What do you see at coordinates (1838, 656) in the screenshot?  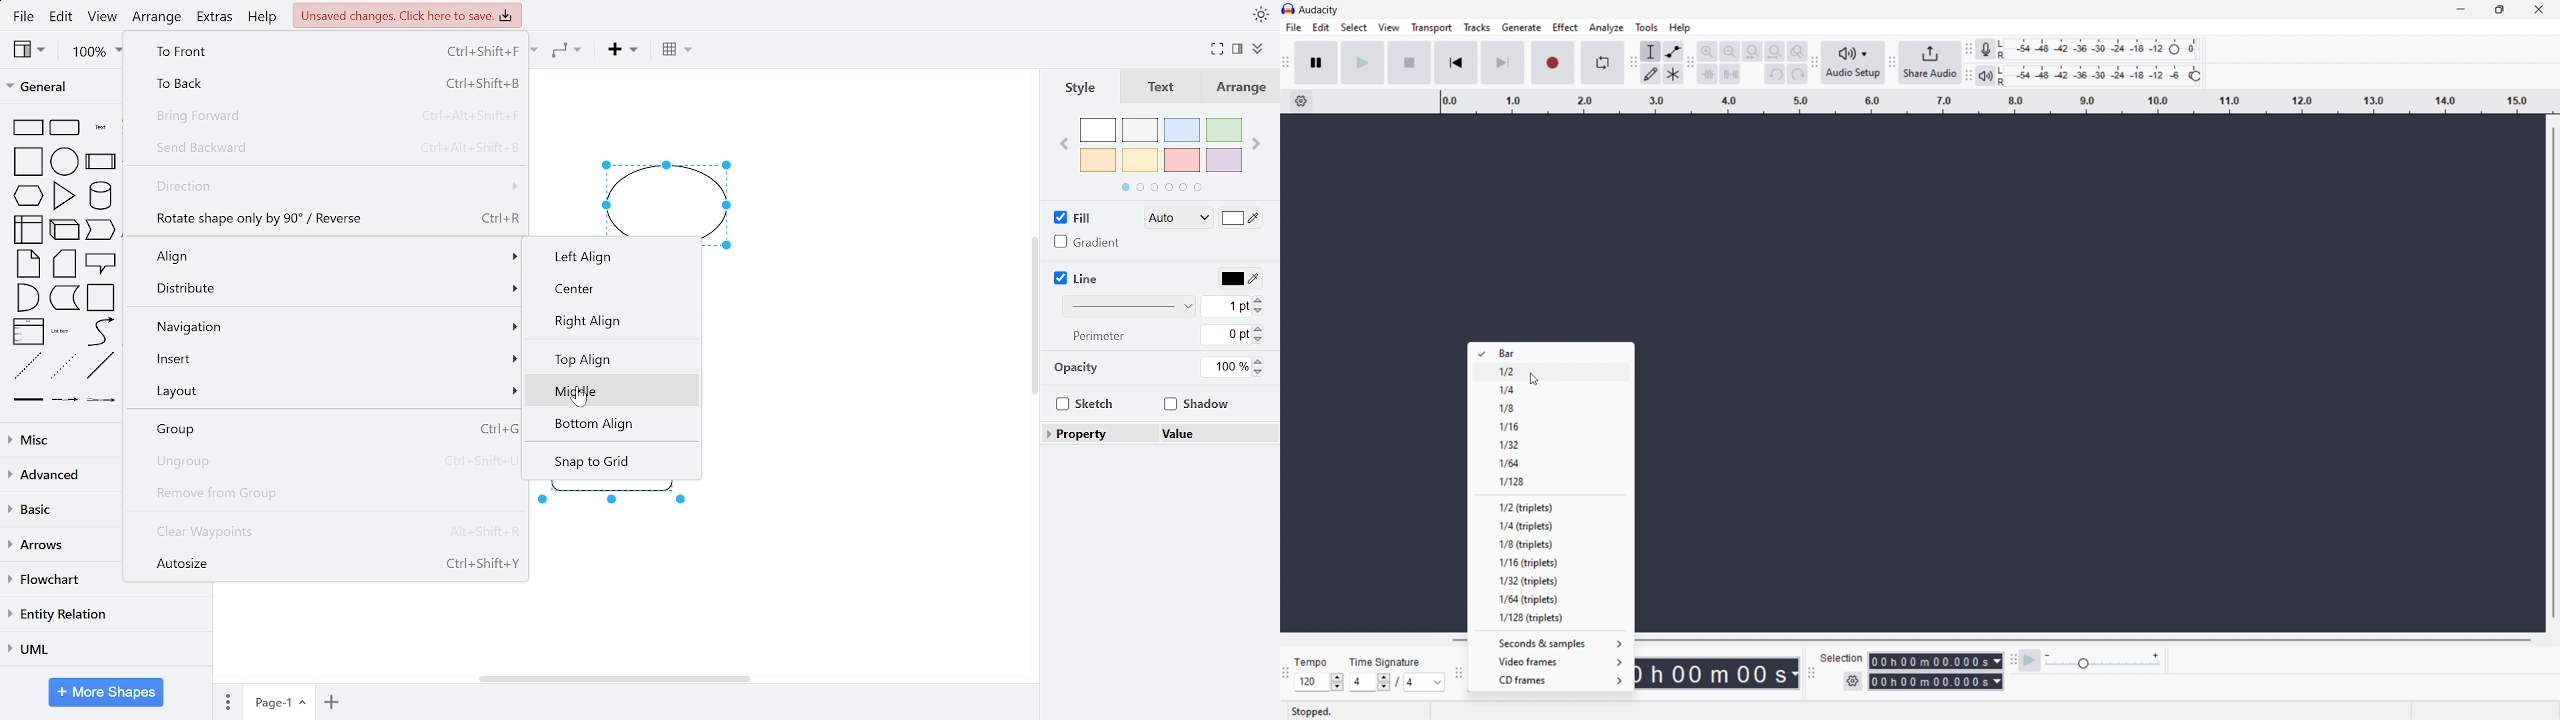 I see `Selection` at bounding box center [1838, 656].